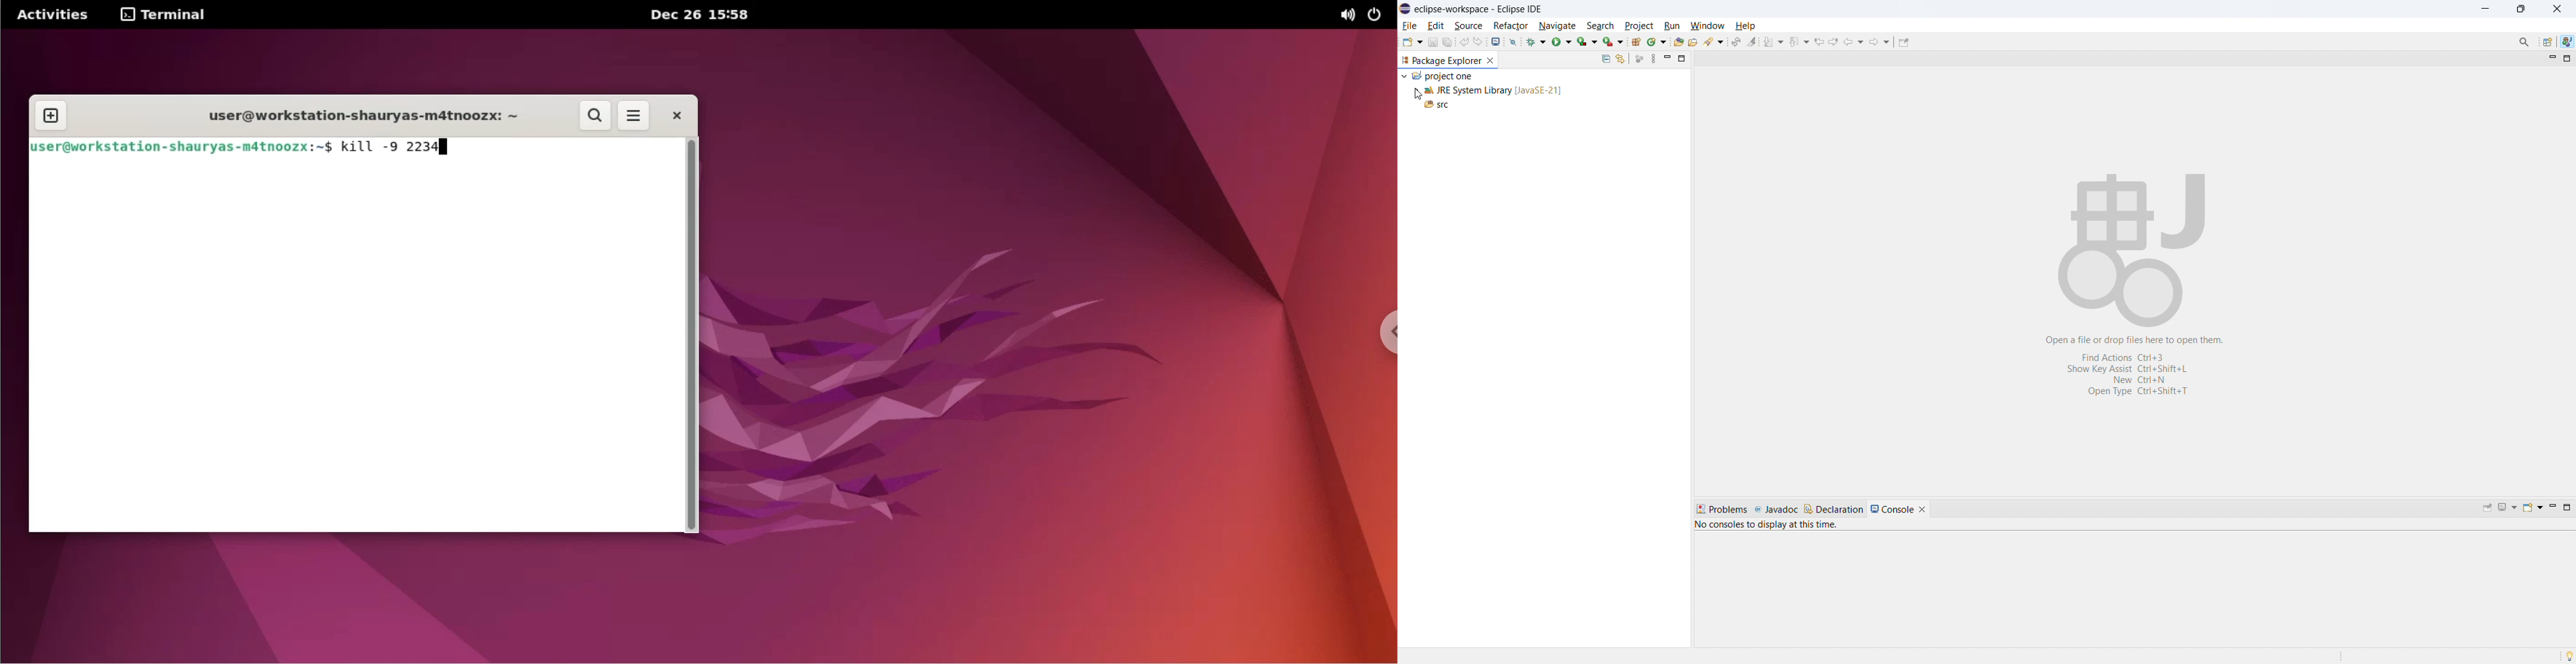 The width and height of the screenshot is (2576, 672). Describe the element at coordinates (1405, 9) in the screenshot. I see `logo` at that location.